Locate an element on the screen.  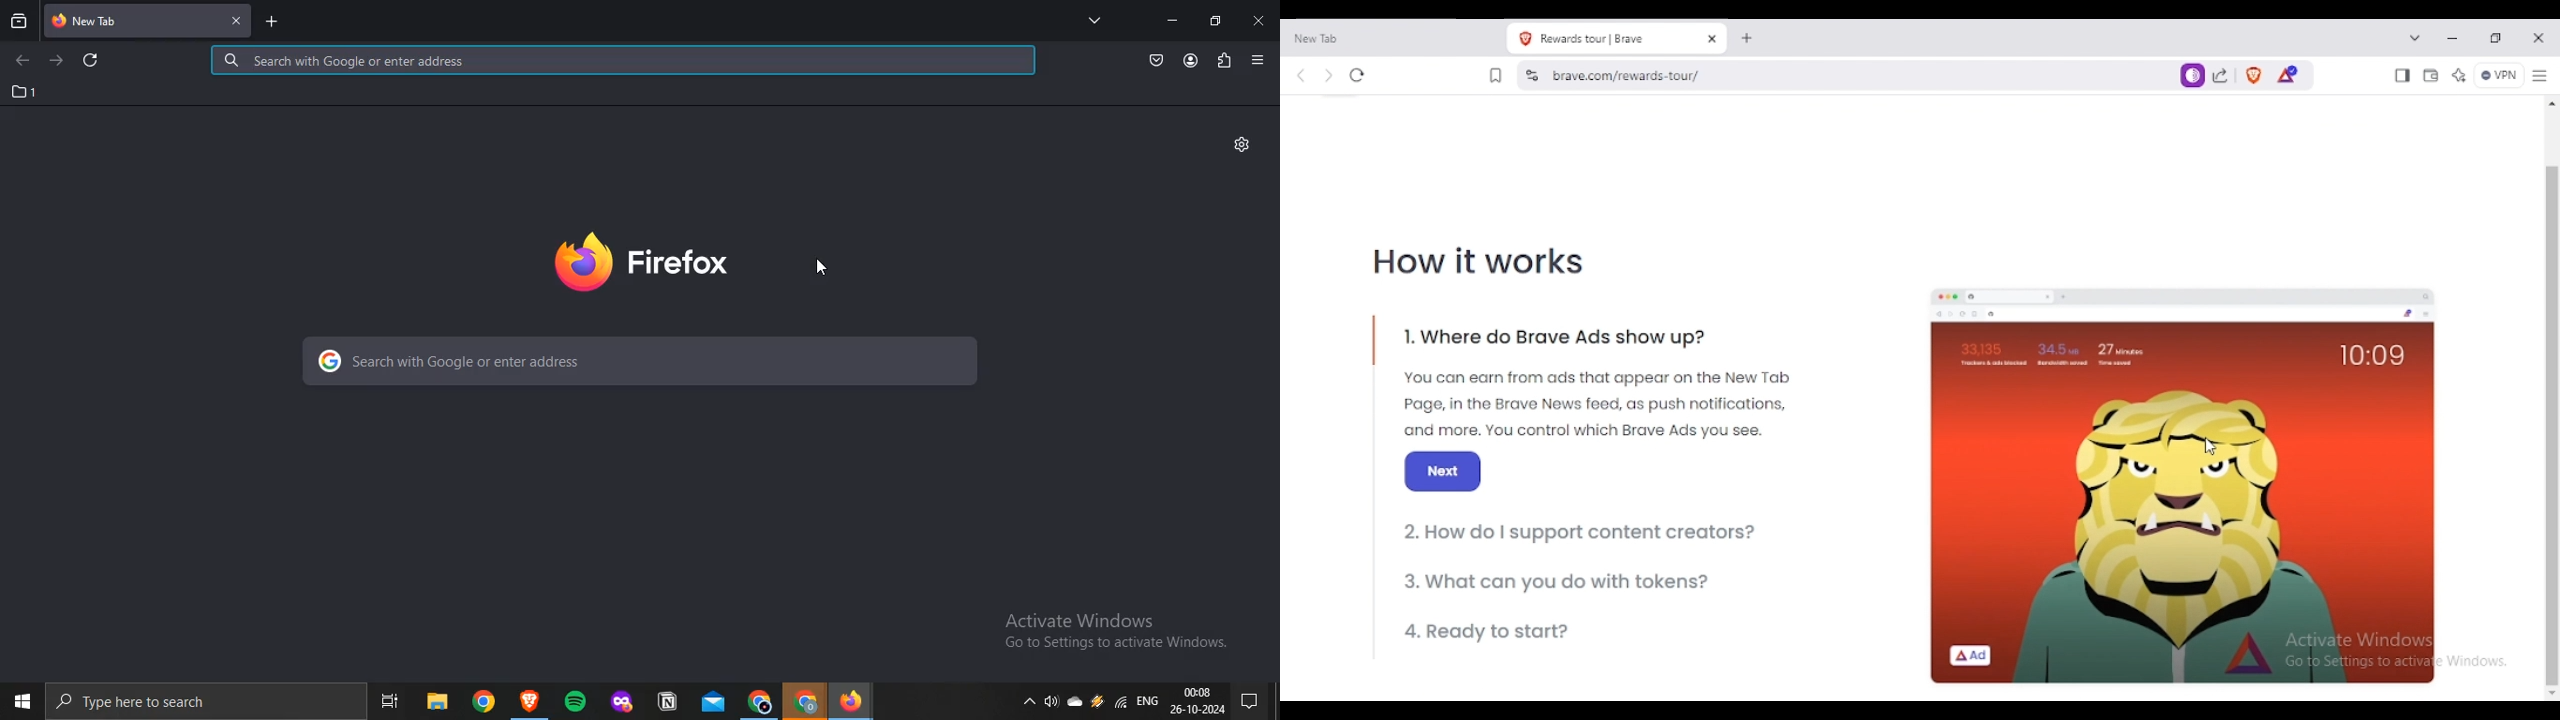
notion is located at coordinates (665, 698).